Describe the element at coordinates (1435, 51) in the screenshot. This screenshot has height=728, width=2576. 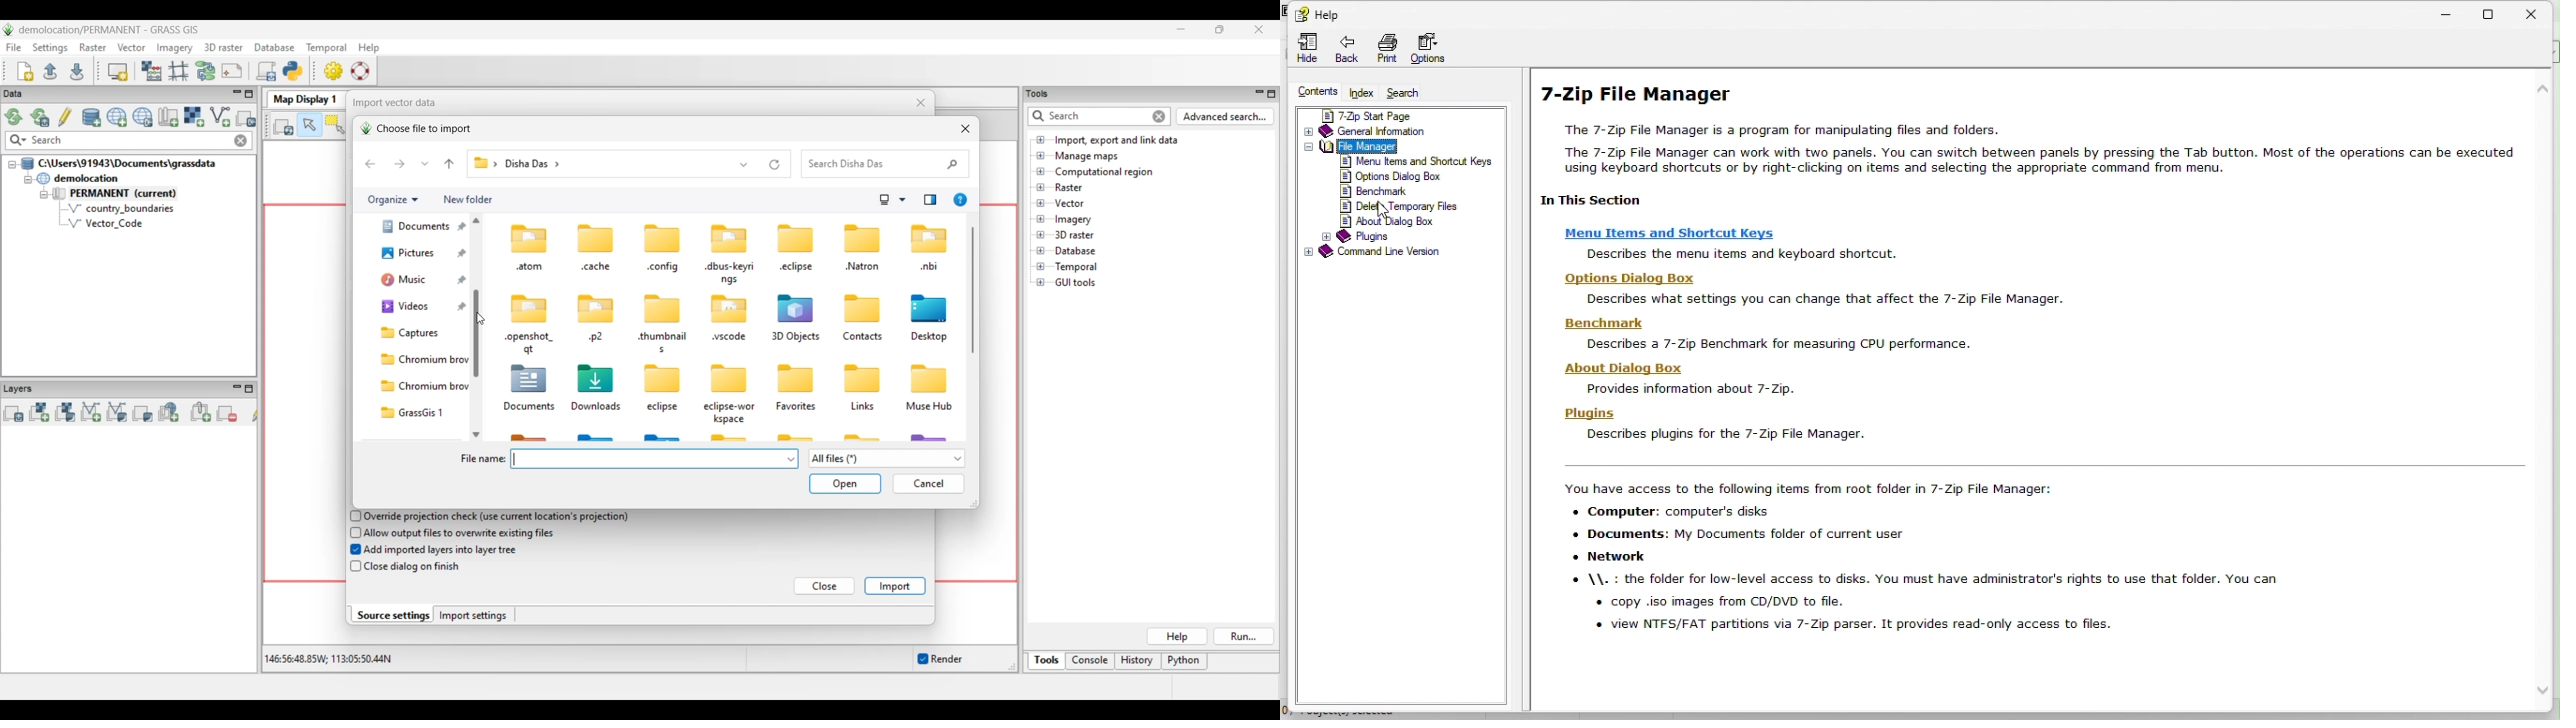
I see `options` at that location.